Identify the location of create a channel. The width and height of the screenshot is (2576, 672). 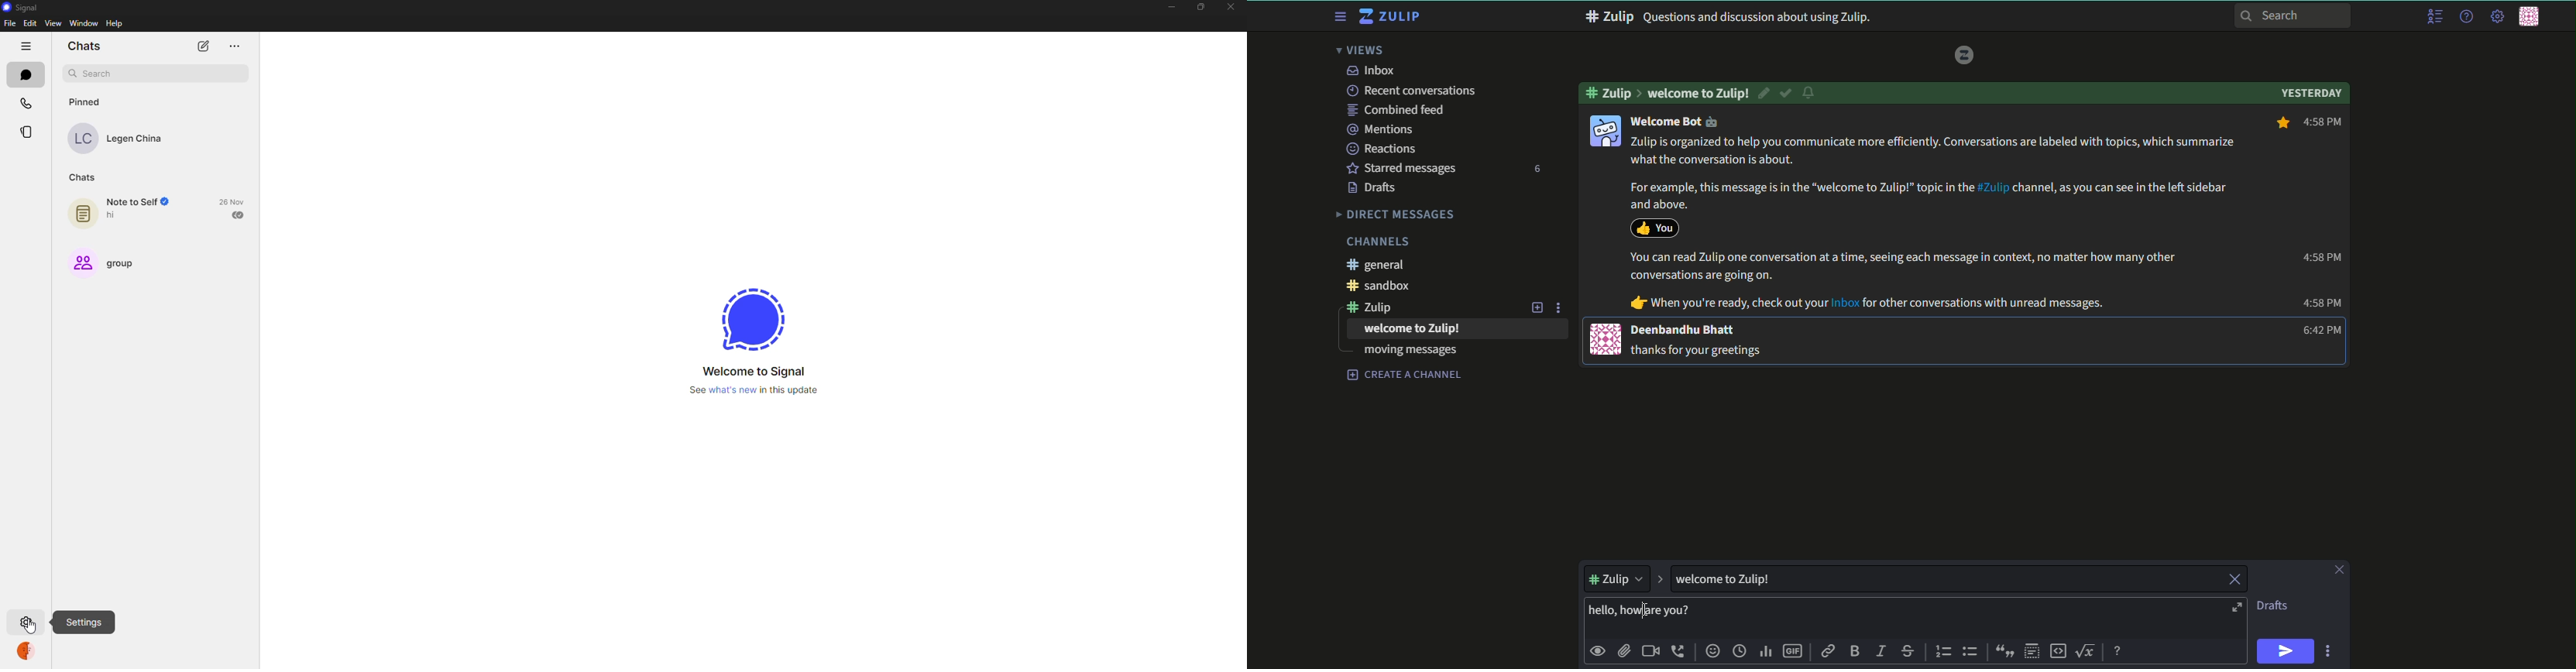
(1405, 375).